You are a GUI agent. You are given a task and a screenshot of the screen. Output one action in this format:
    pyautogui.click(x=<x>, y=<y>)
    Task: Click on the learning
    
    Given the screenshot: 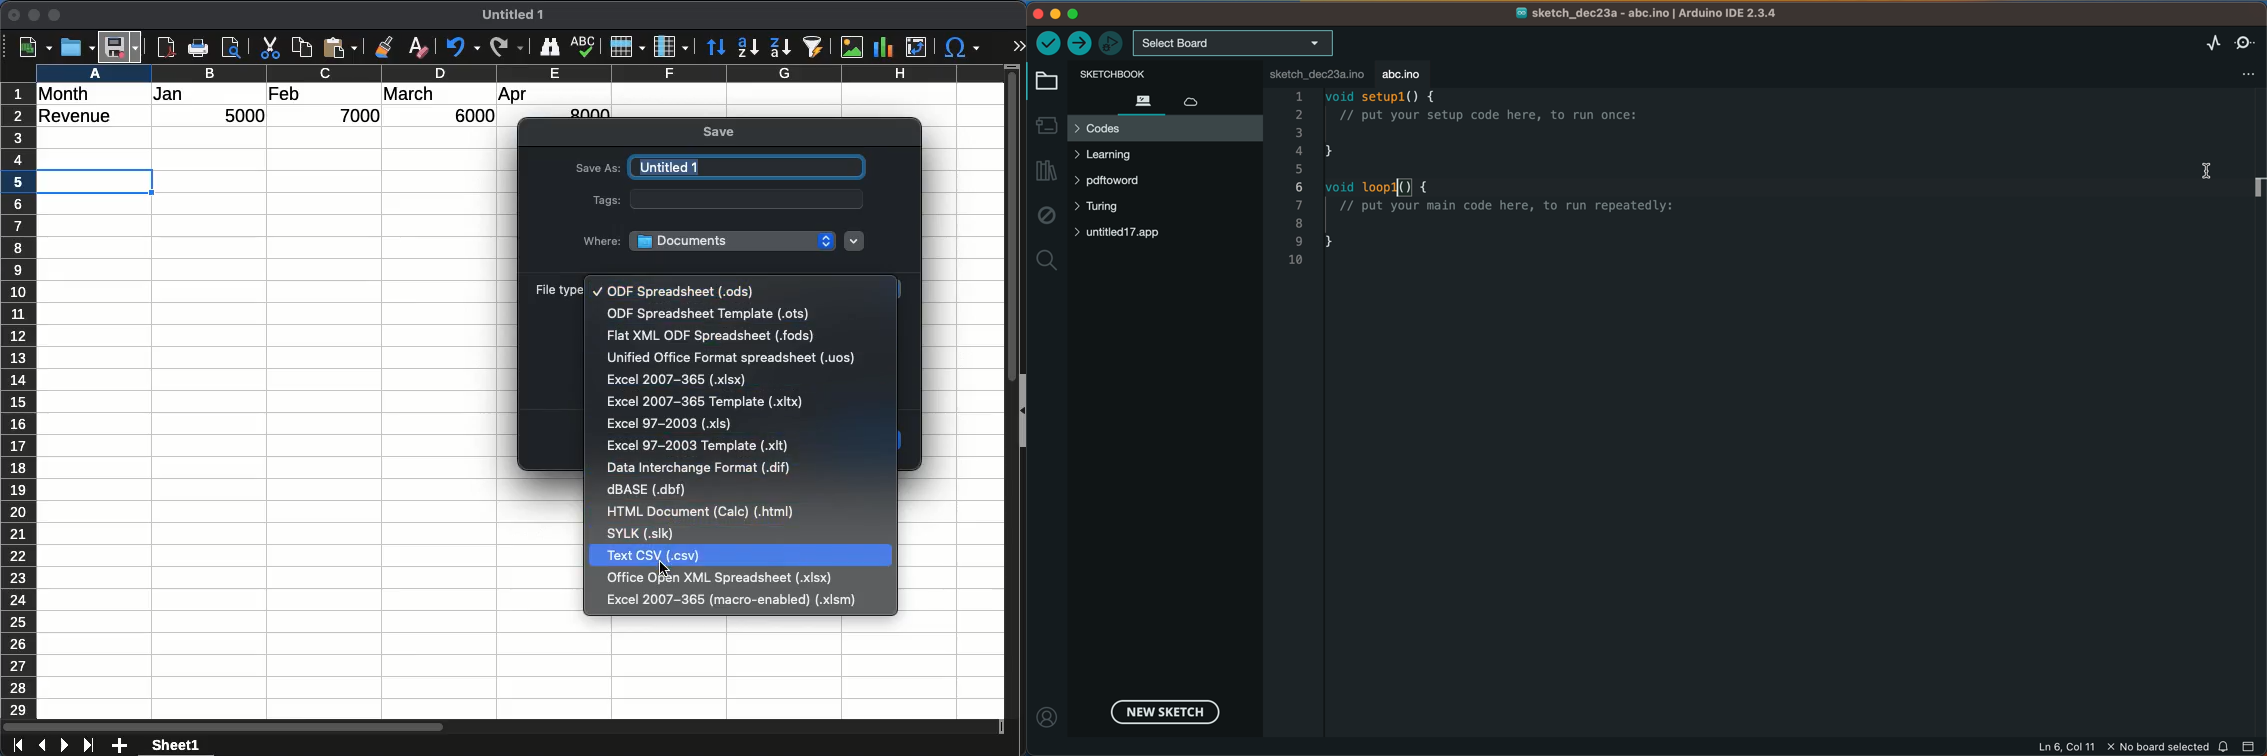 What is the action you would take?
    pyautogui.click(x=1127, y=154)
    